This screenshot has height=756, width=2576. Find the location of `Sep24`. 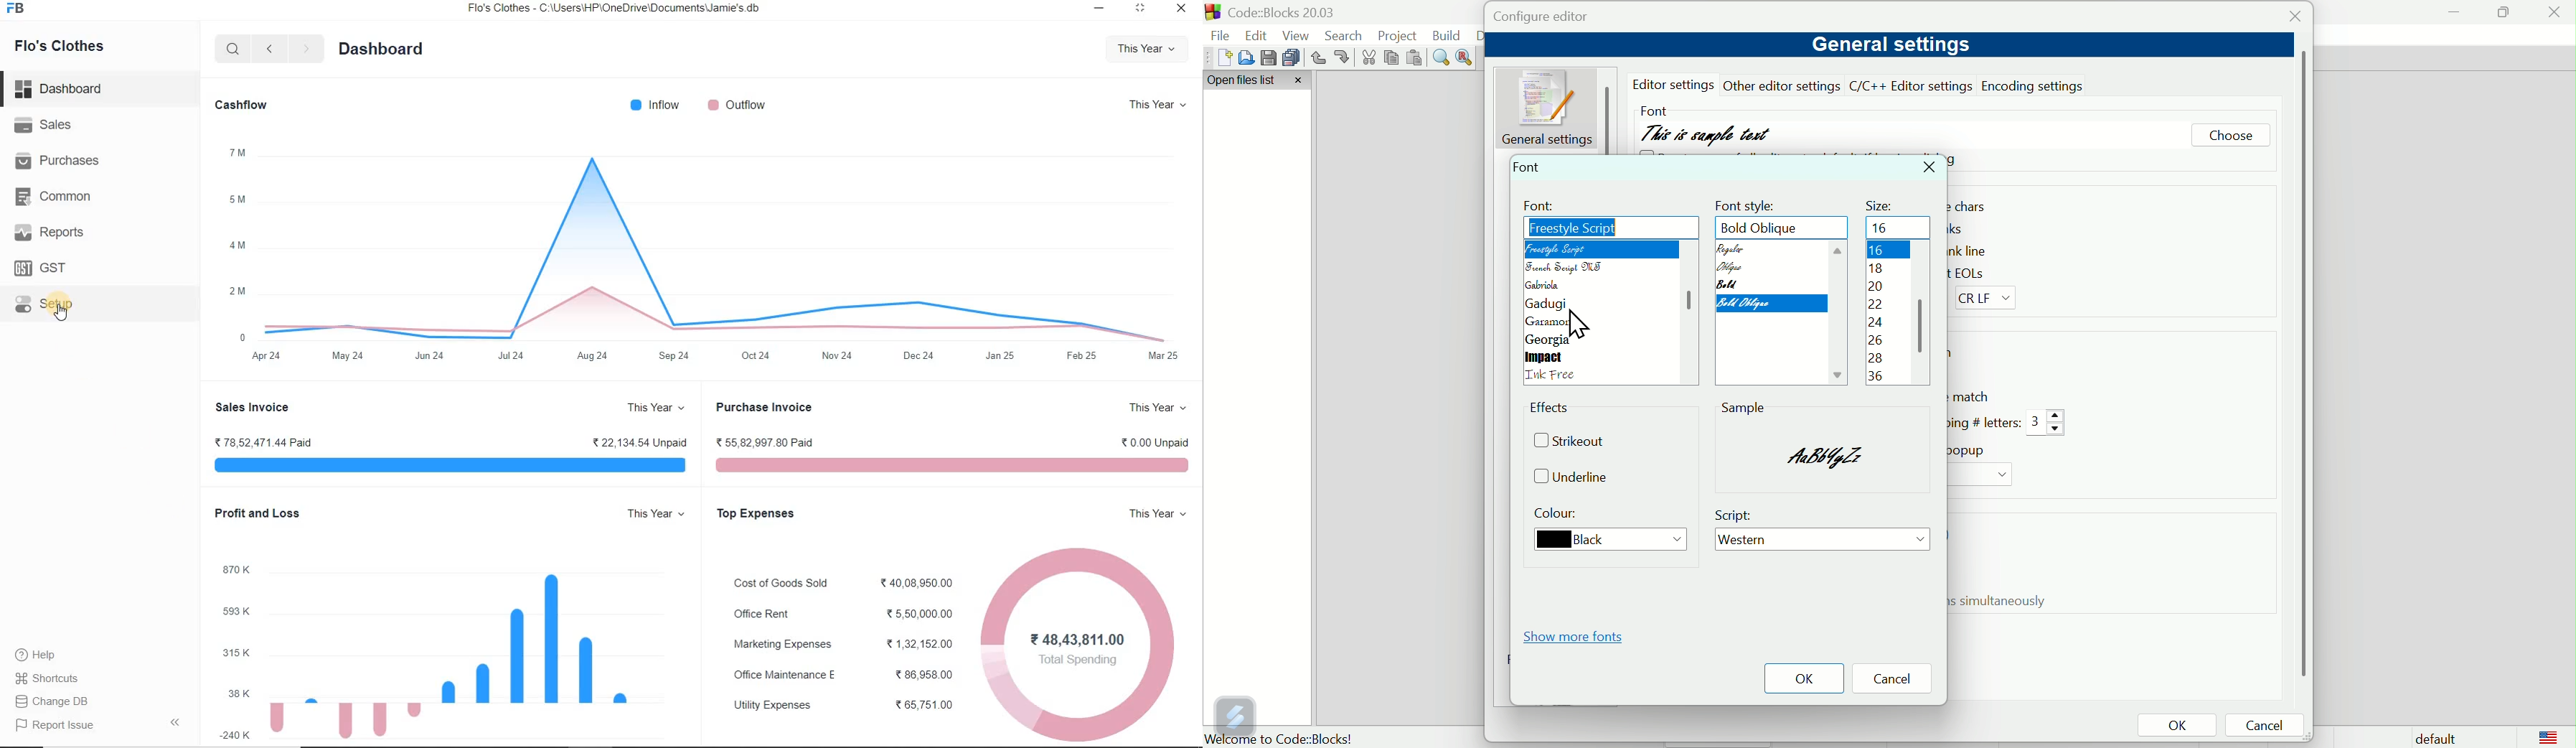

Sep24 is located at coordinates (675, 357).